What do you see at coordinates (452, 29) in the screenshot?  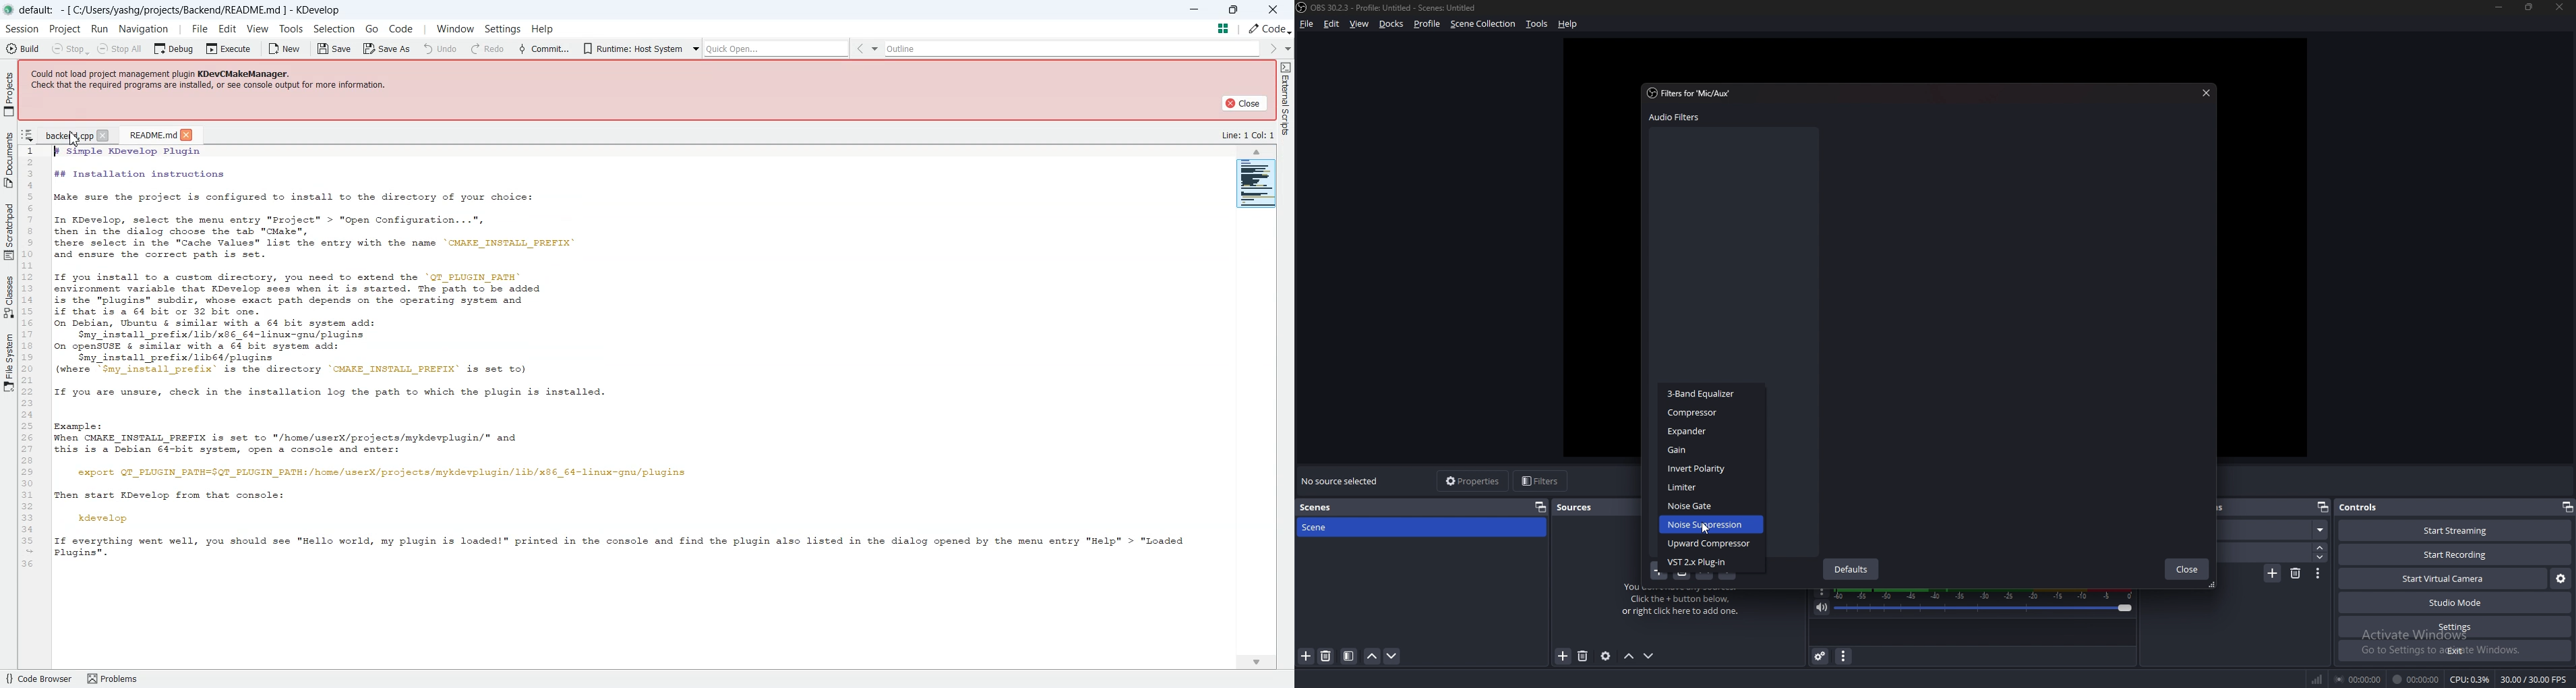 I see `Window` at bounding box center [452, 29].